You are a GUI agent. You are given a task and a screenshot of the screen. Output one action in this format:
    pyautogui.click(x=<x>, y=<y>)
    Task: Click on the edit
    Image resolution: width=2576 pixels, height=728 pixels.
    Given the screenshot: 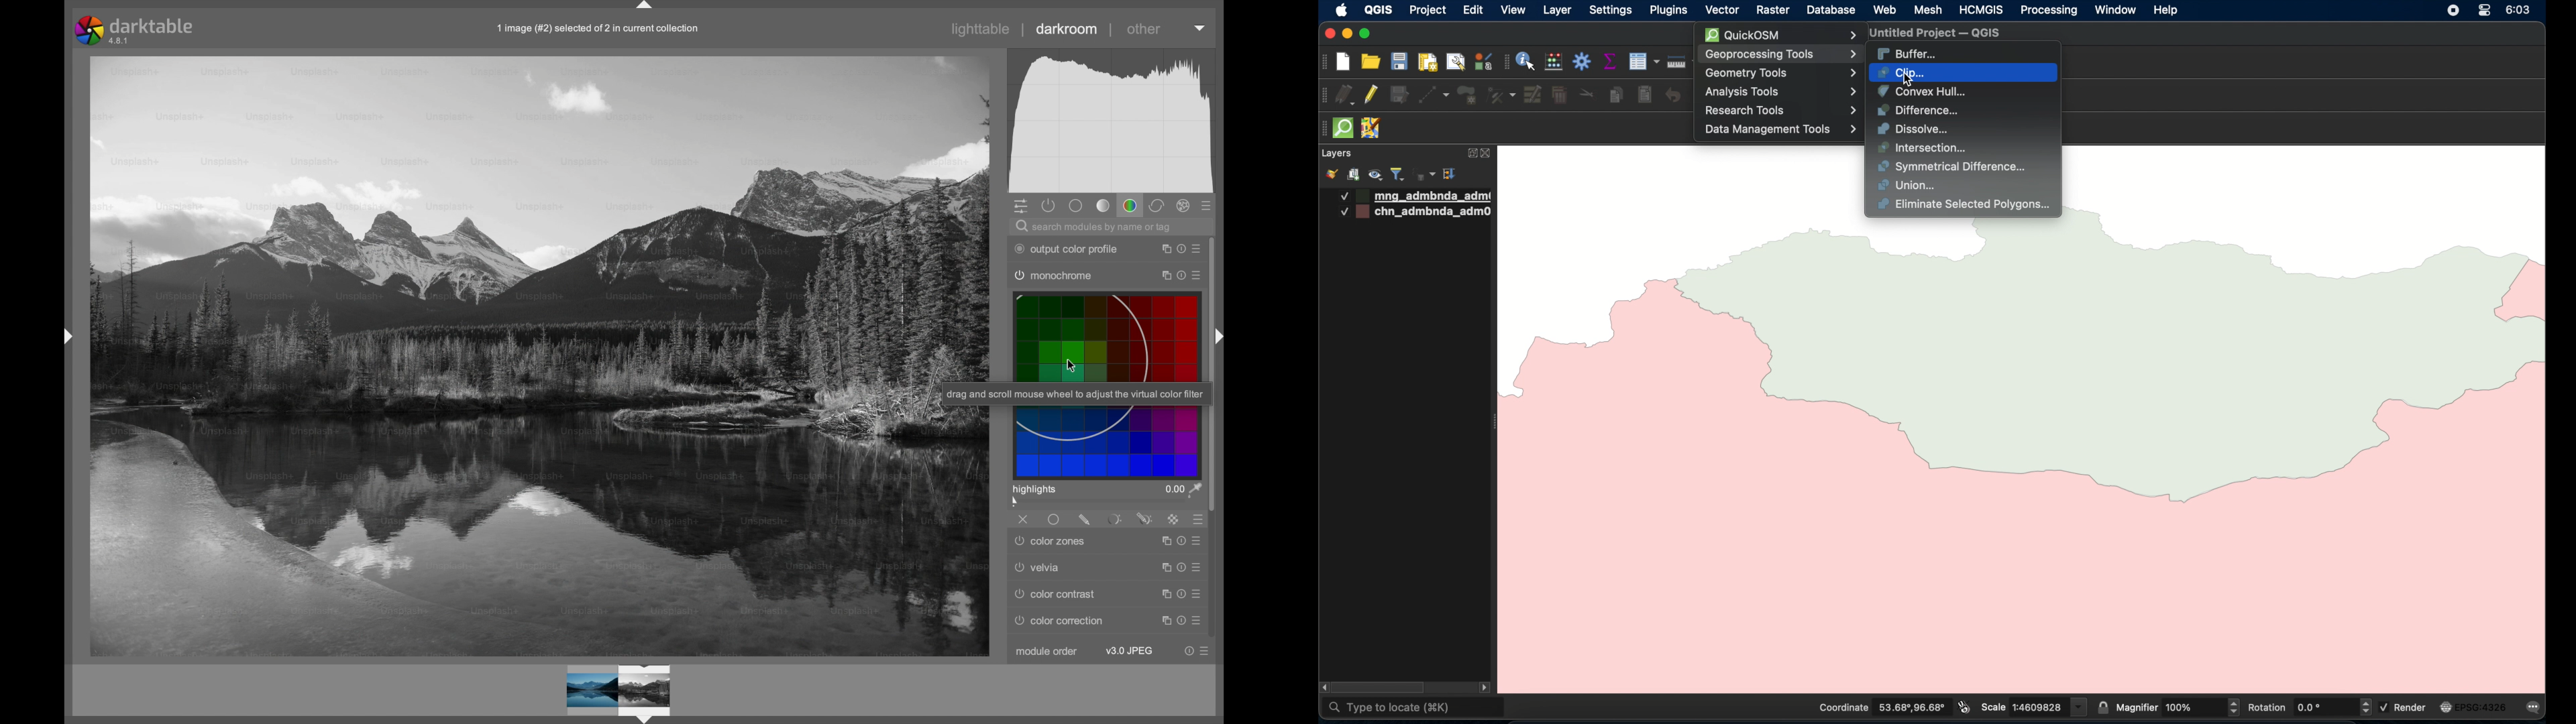 What is the action you would take?
    pyautogui.click(x=1473, y=9)
    